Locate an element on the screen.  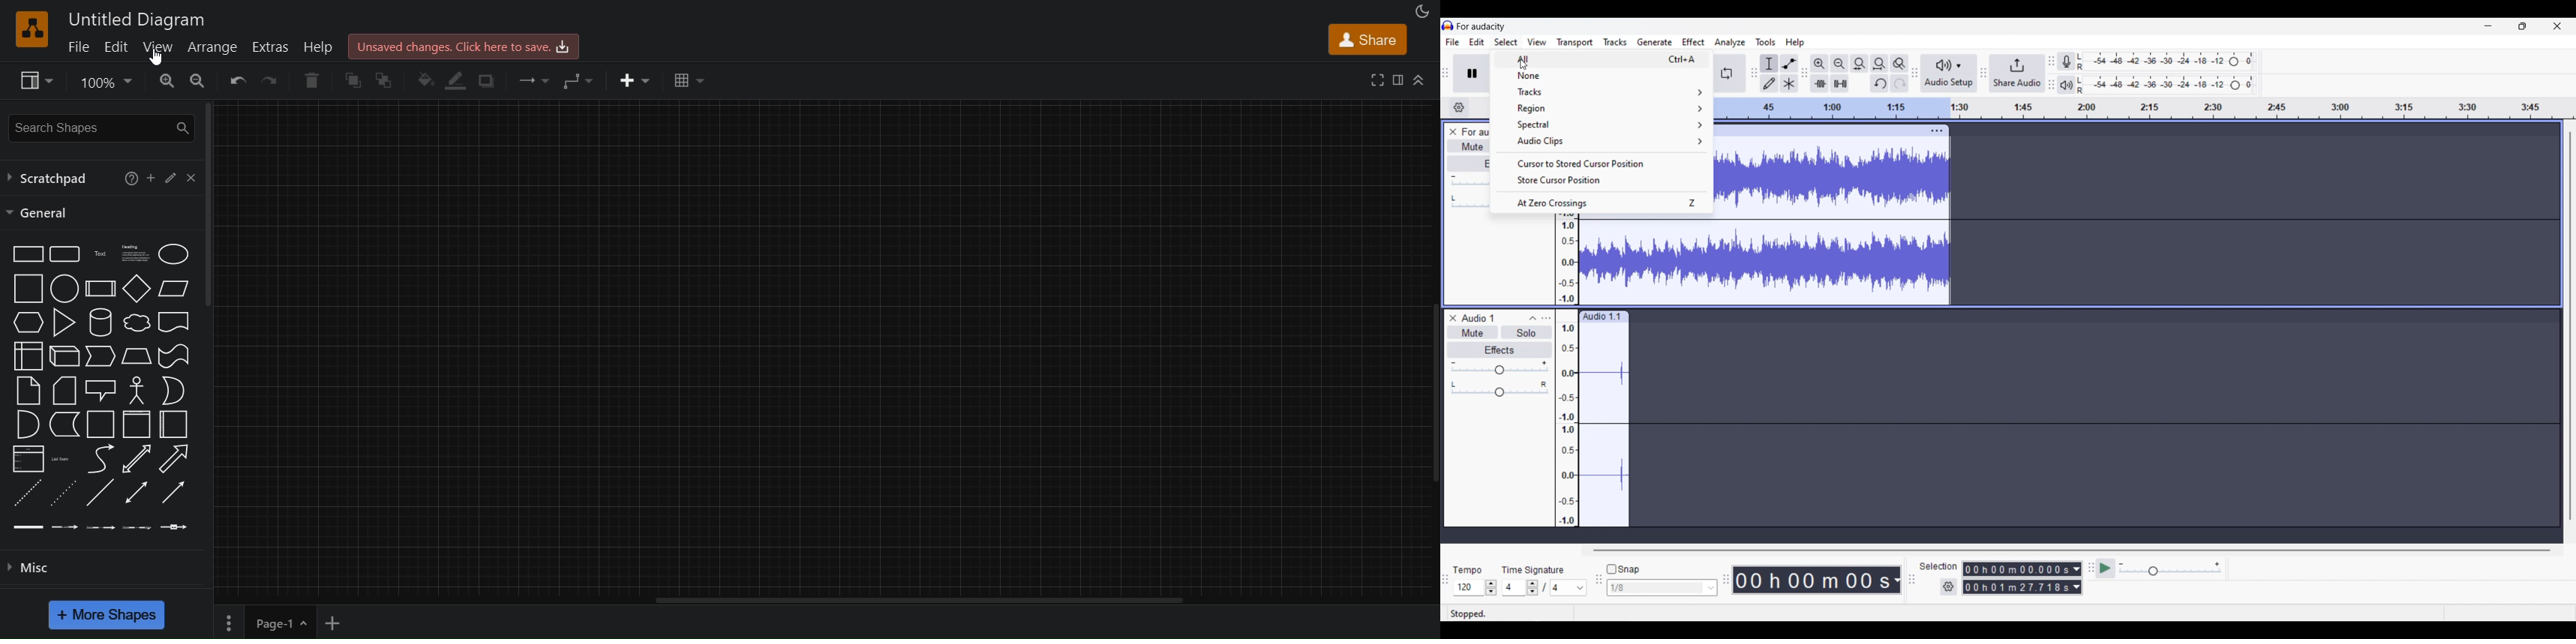
close is located at coordinates (194, 178).